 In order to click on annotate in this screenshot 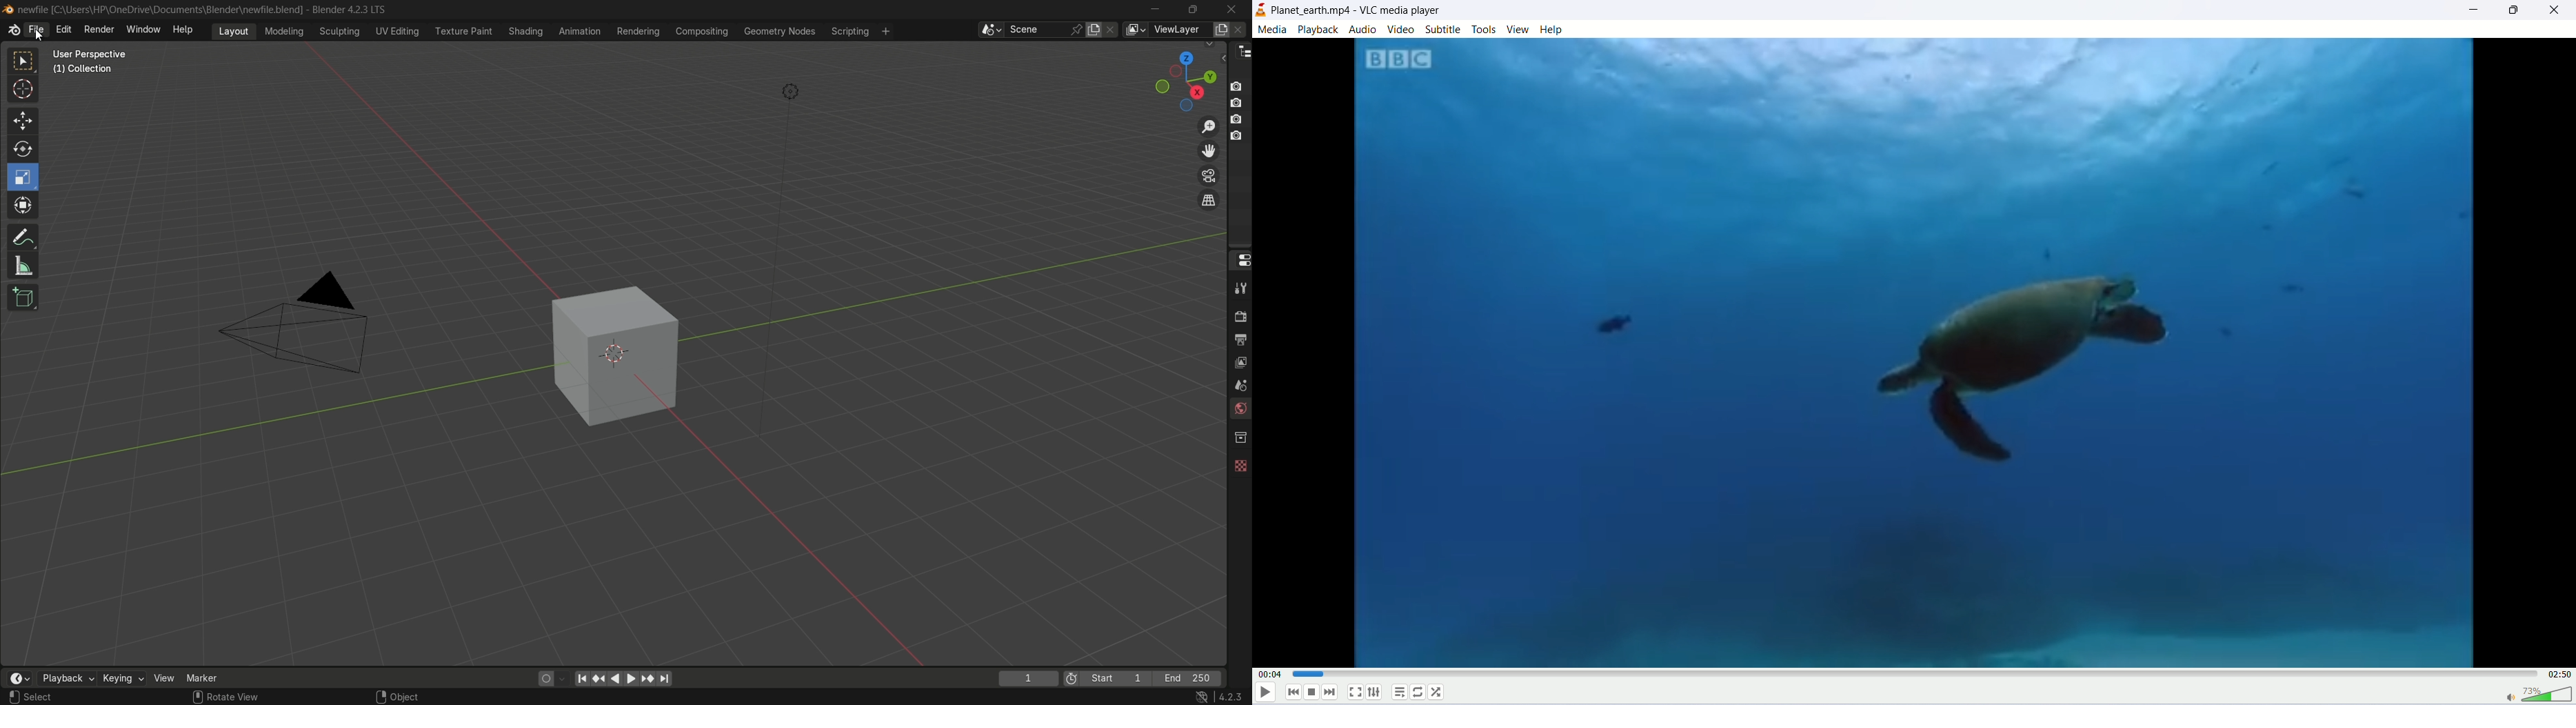, I will do `click(22, 236)`.